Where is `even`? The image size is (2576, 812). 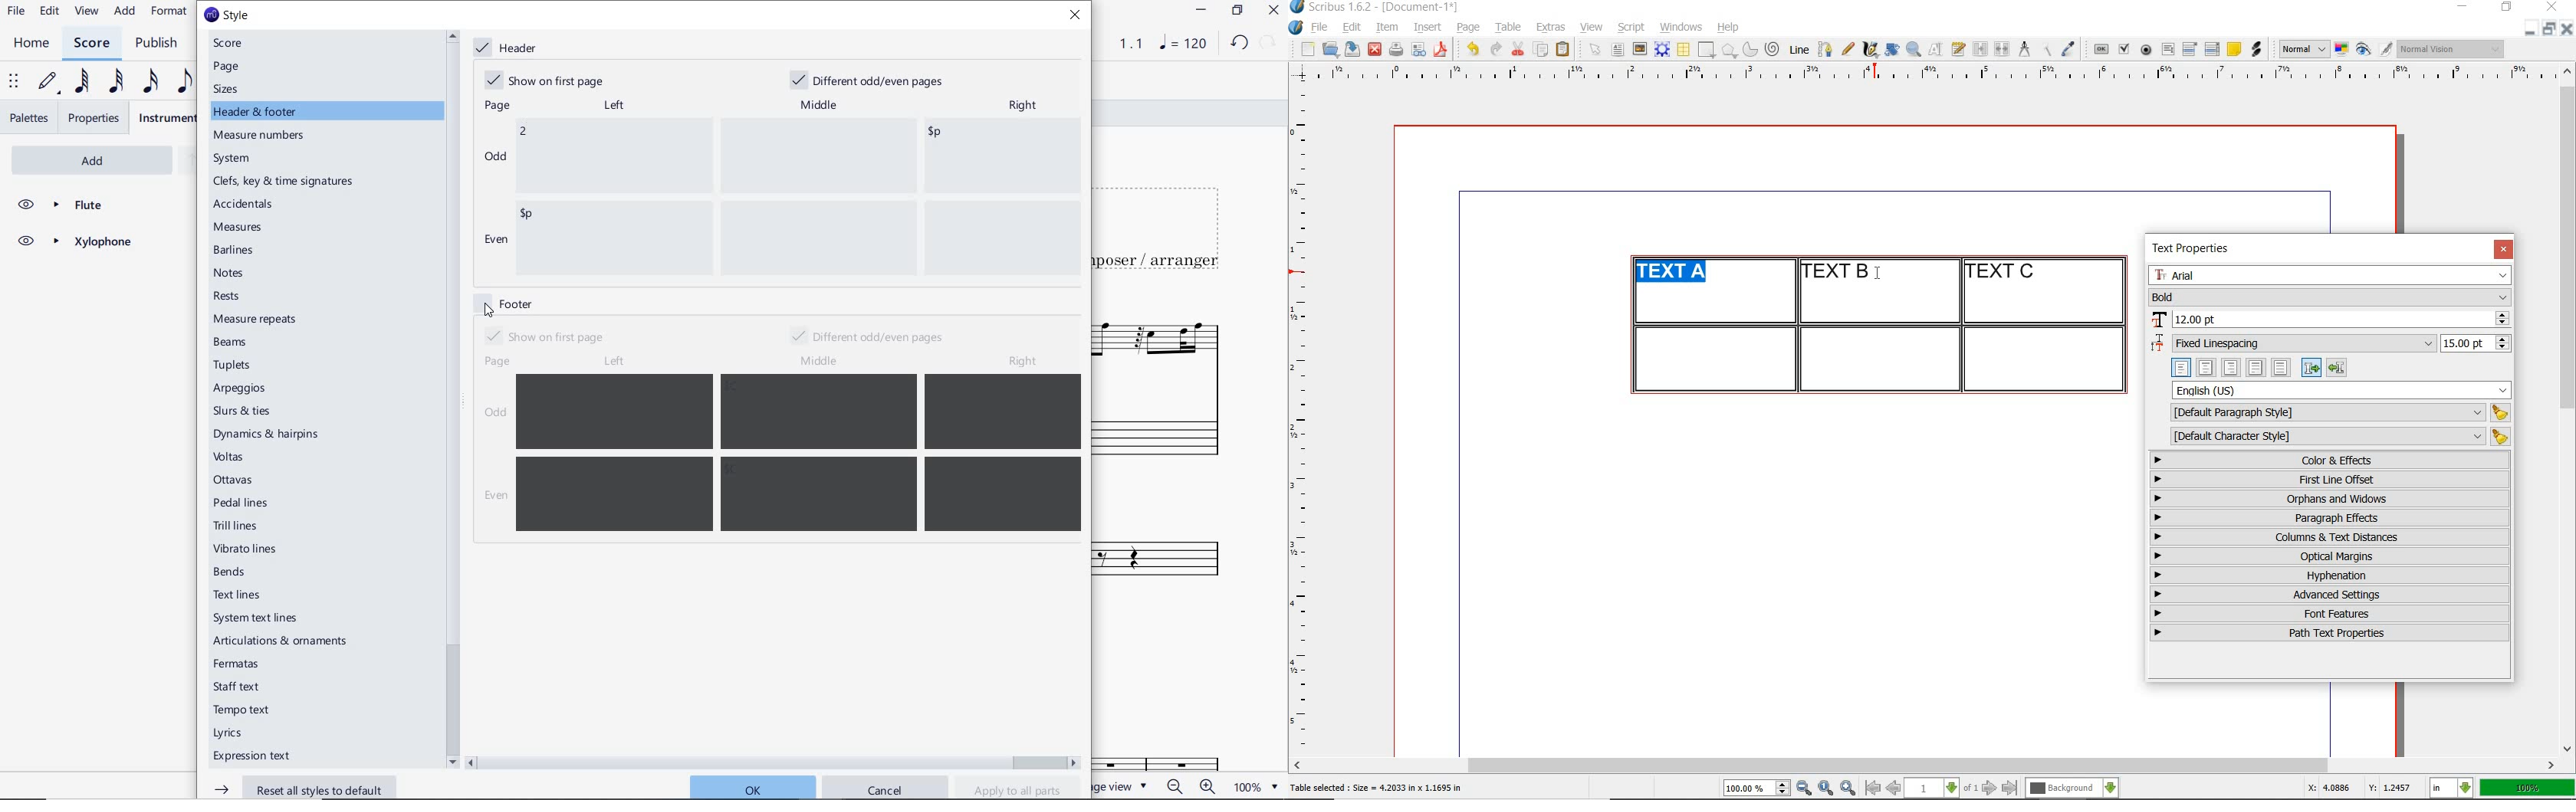
even is located at coordinates (495, 241).